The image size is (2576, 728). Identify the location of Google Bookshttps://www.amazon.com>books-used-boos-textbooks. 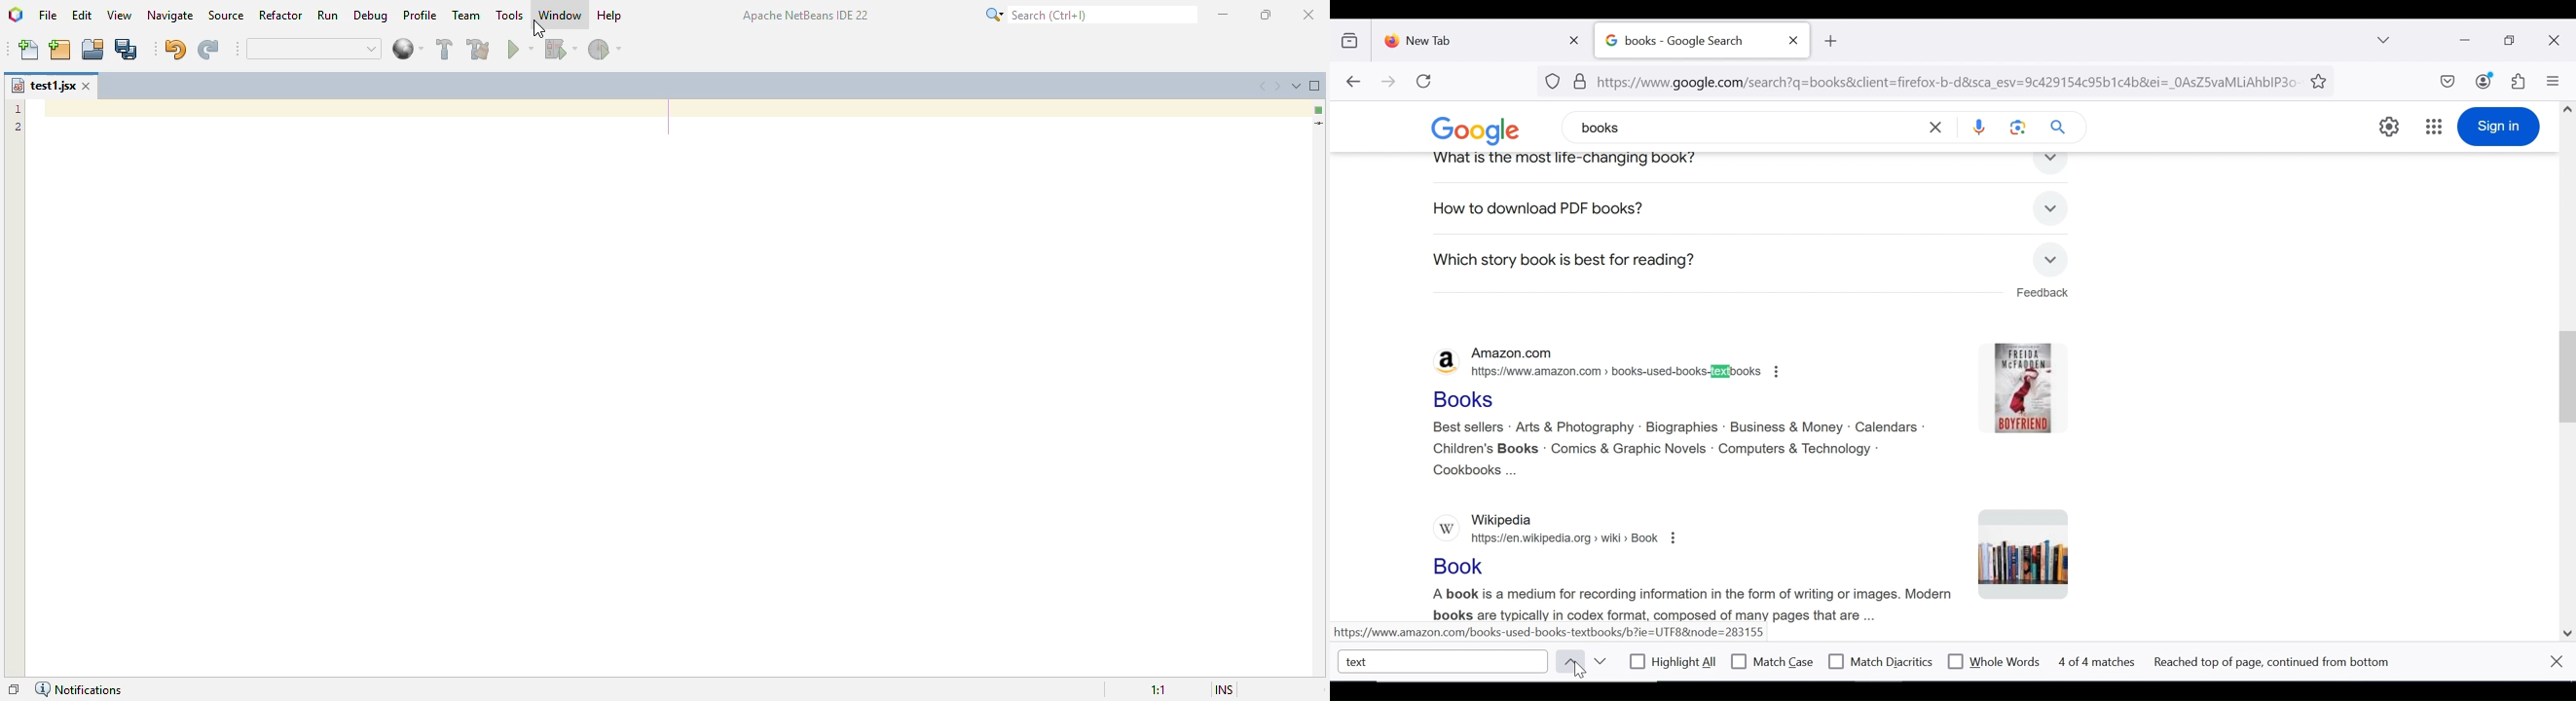
(1614, 372).